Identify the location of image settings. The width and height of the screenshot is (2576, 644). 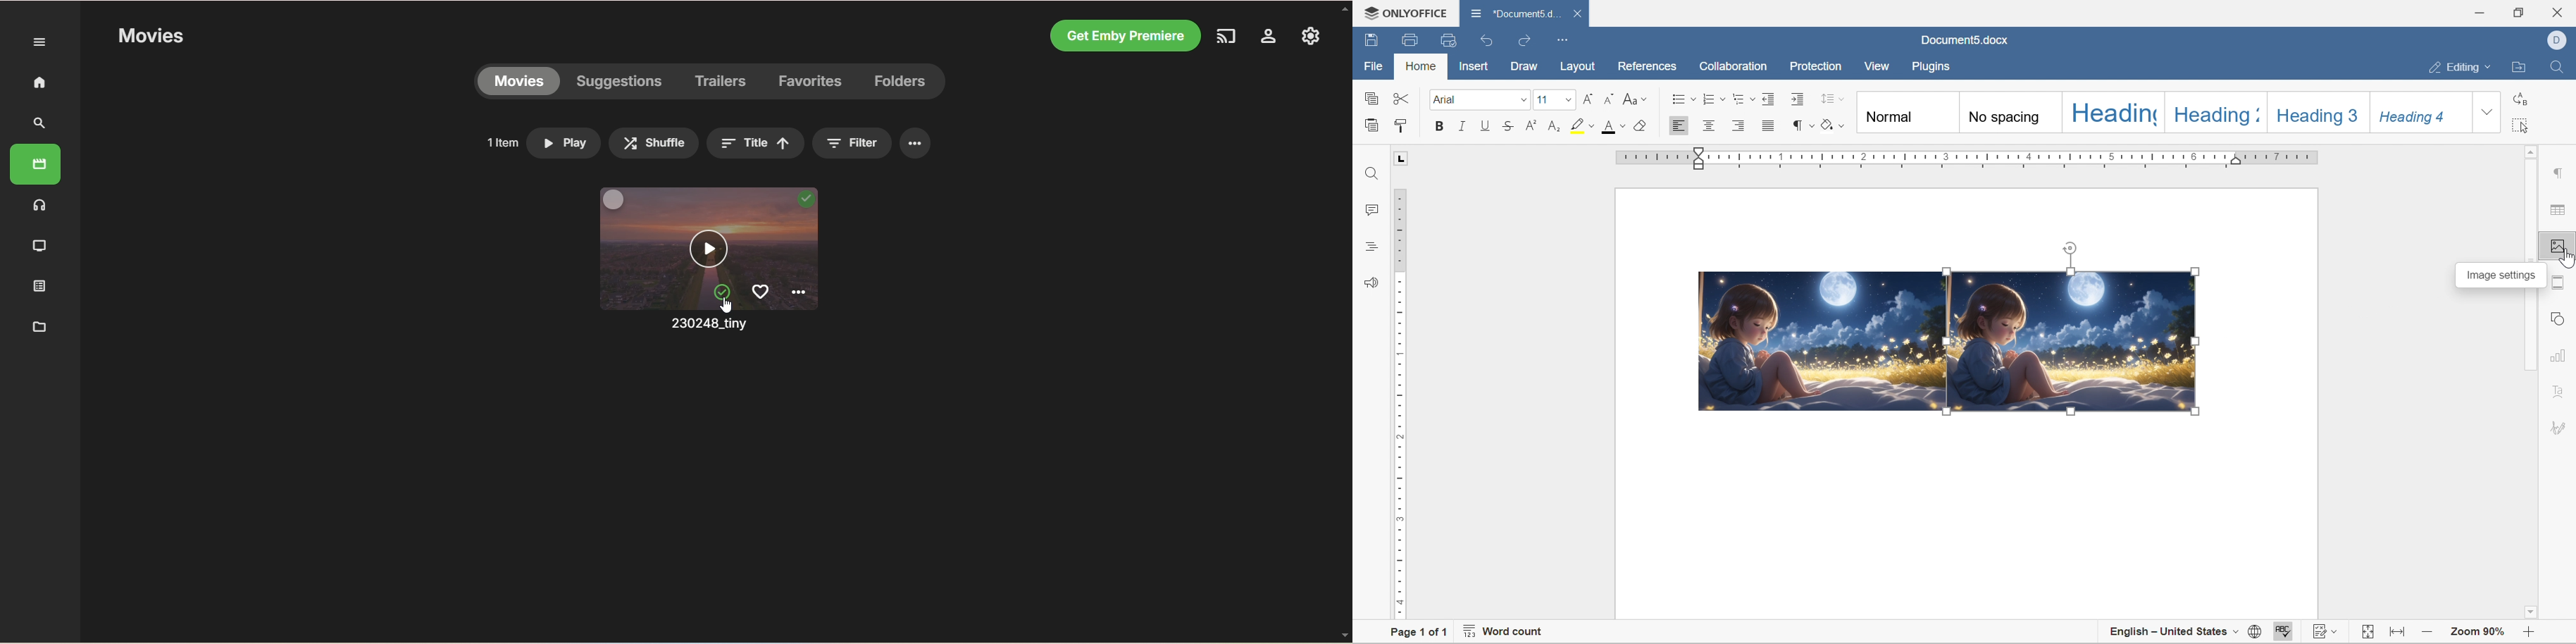
(2504, 275).